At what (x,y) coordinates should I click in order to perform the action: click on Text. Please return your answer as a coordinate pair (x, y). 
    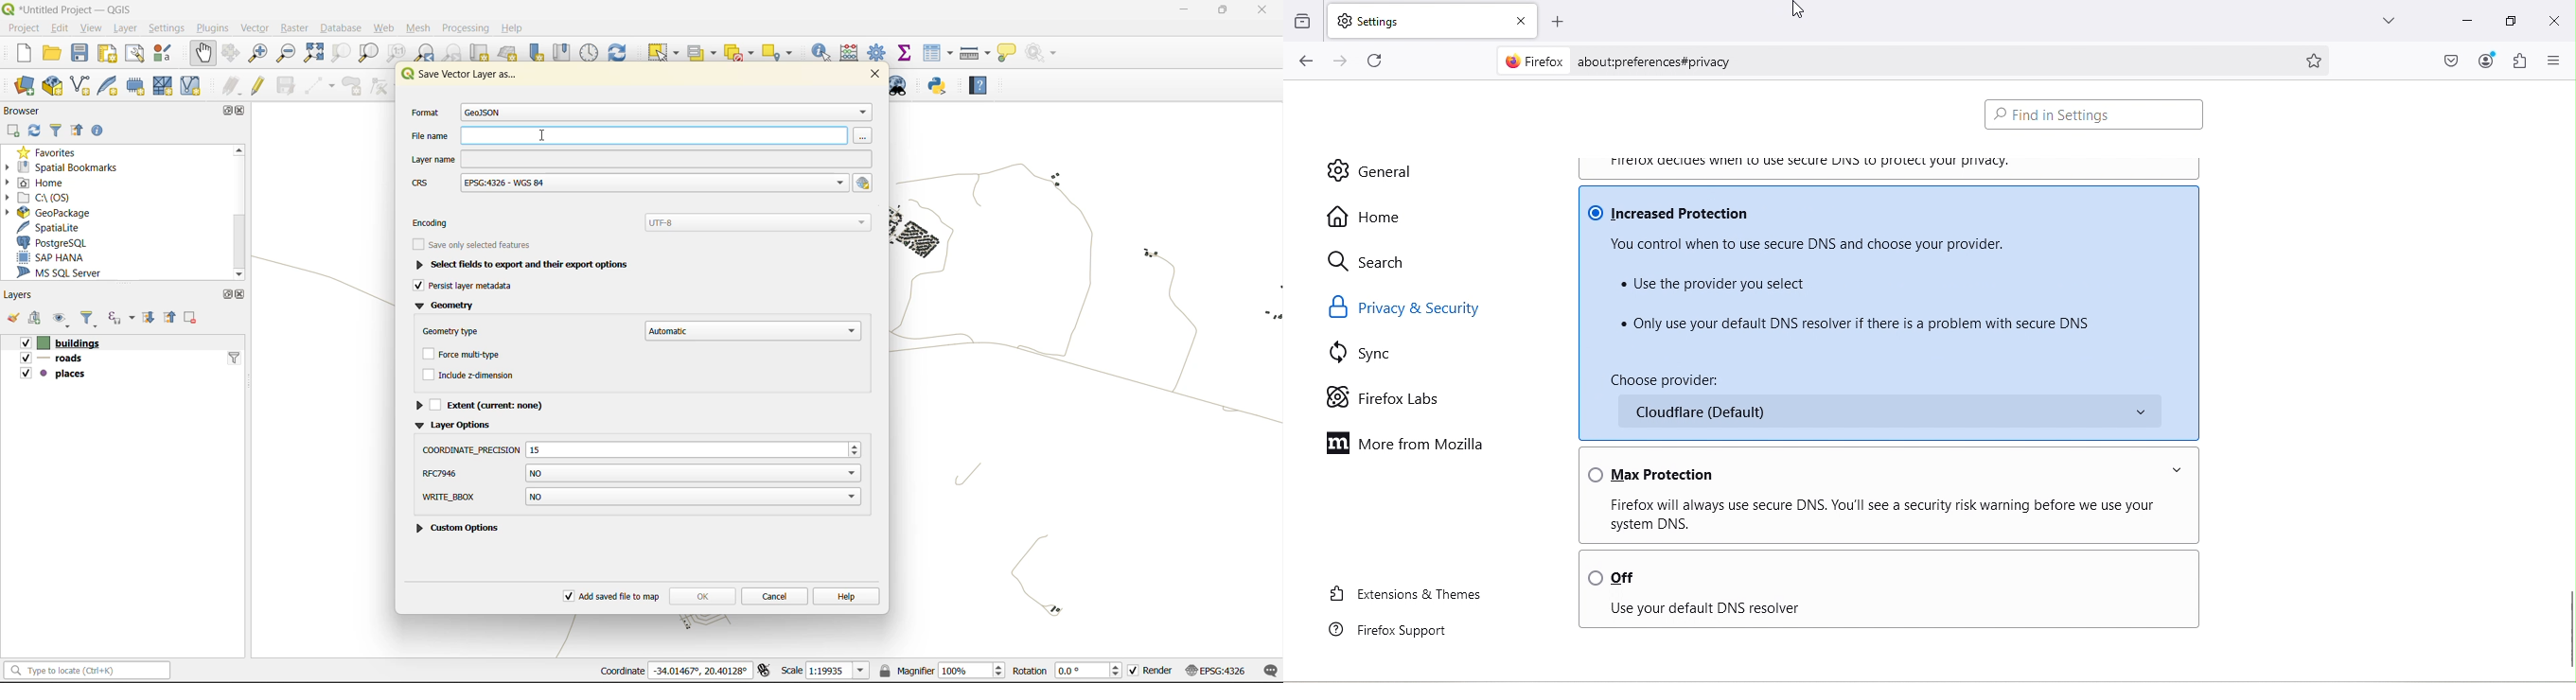
    Looking at the image, I should click on (1790, 375).